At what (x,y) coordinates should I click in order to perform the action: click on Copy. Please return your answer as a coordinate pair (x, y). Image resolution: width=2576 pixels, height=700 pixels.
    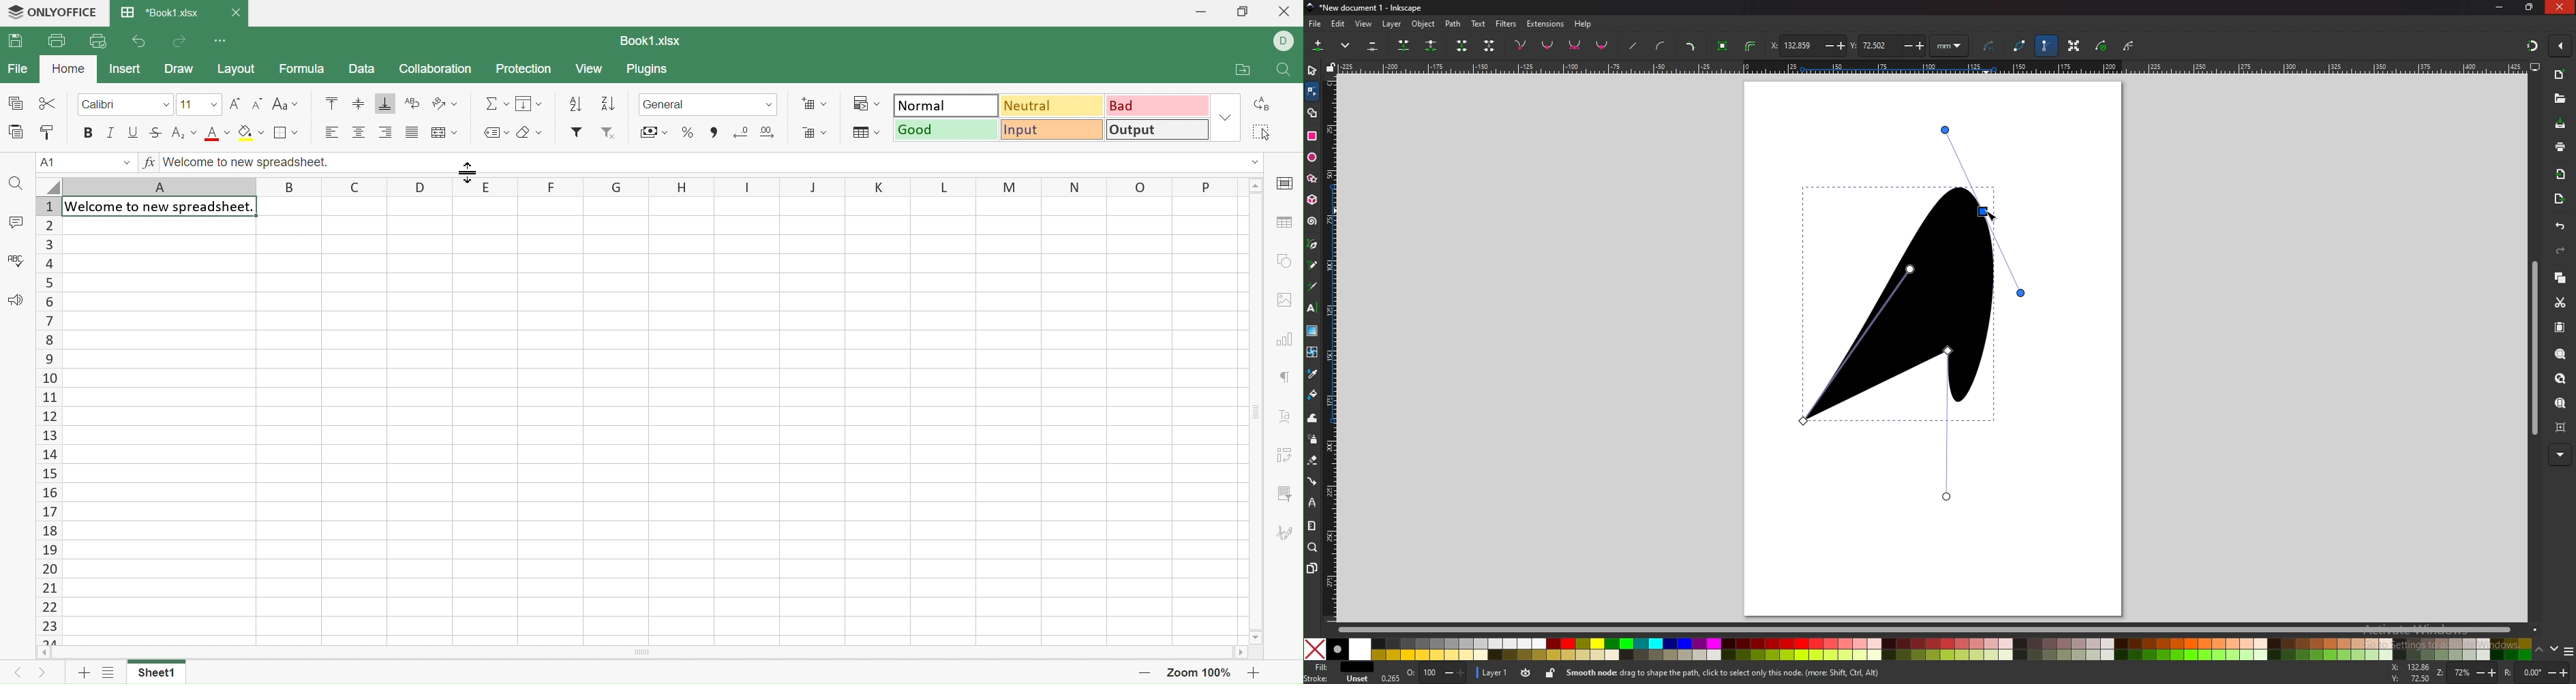
    Looking at the image, I should click on (14, 102).